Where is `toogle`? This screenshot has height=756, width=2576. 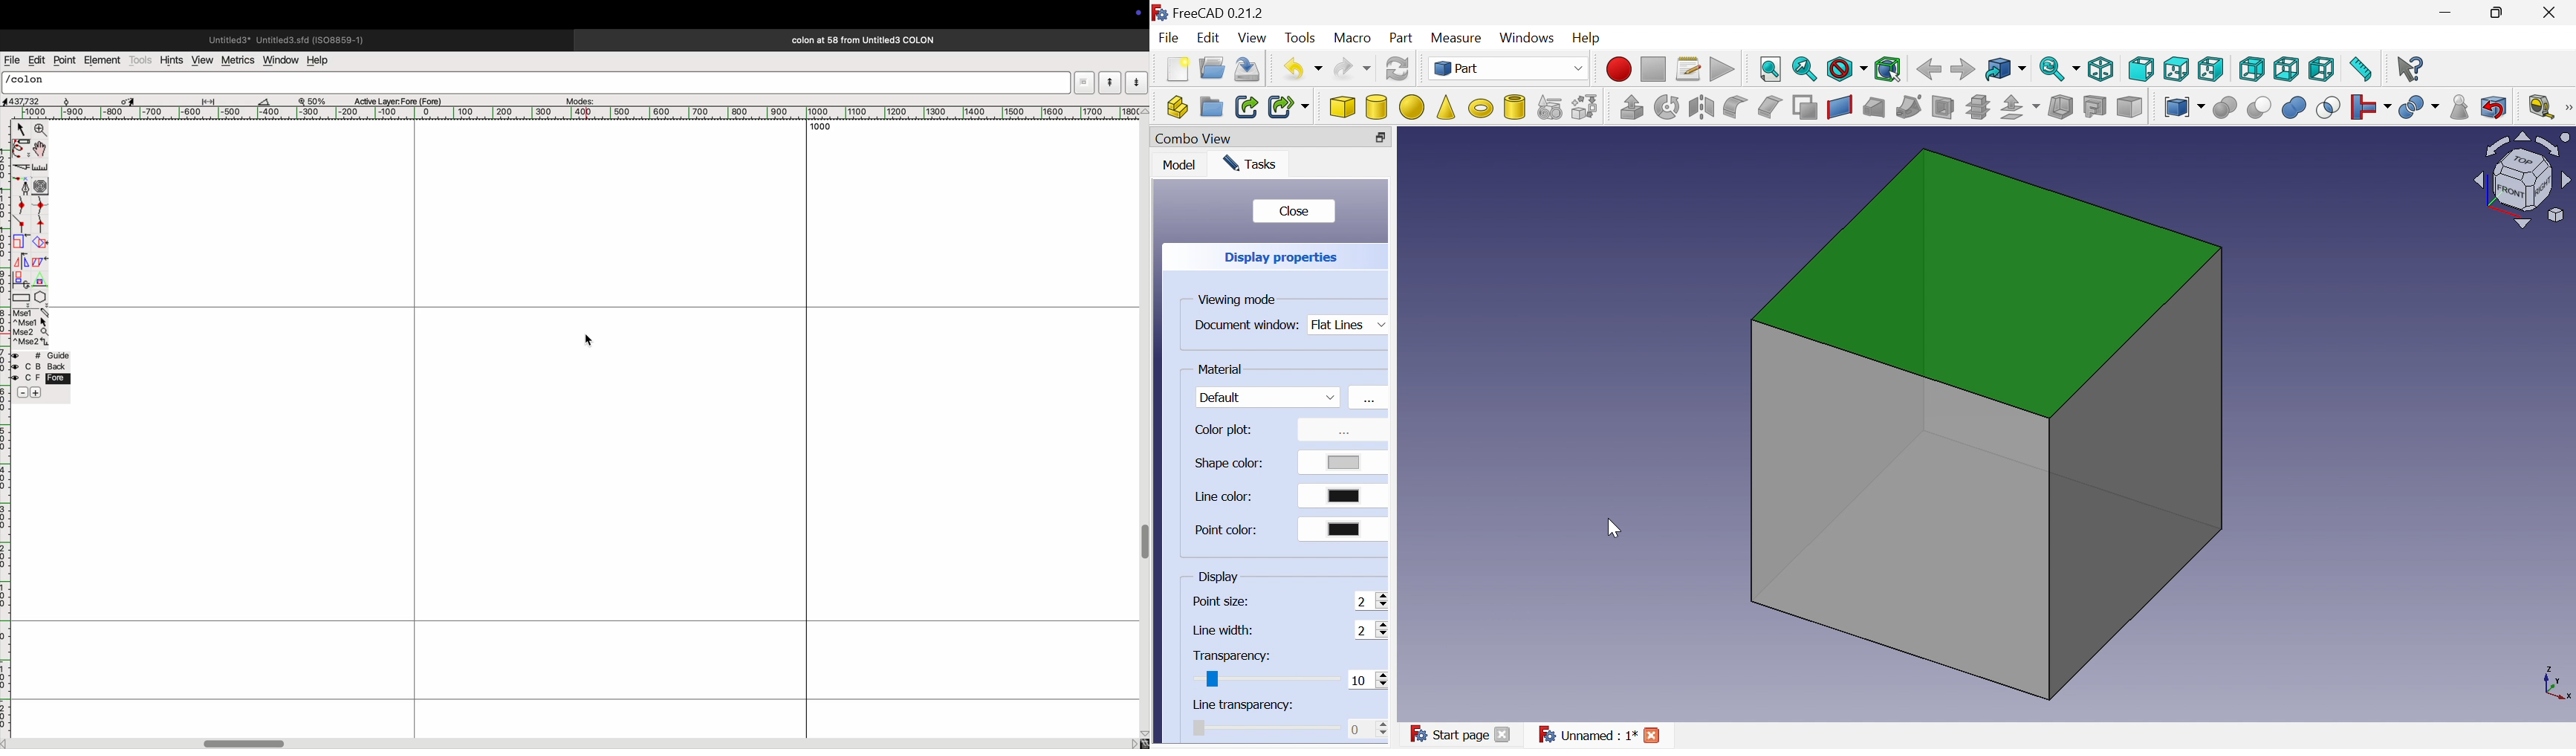
toogle is located at coordinates (1142, 548).